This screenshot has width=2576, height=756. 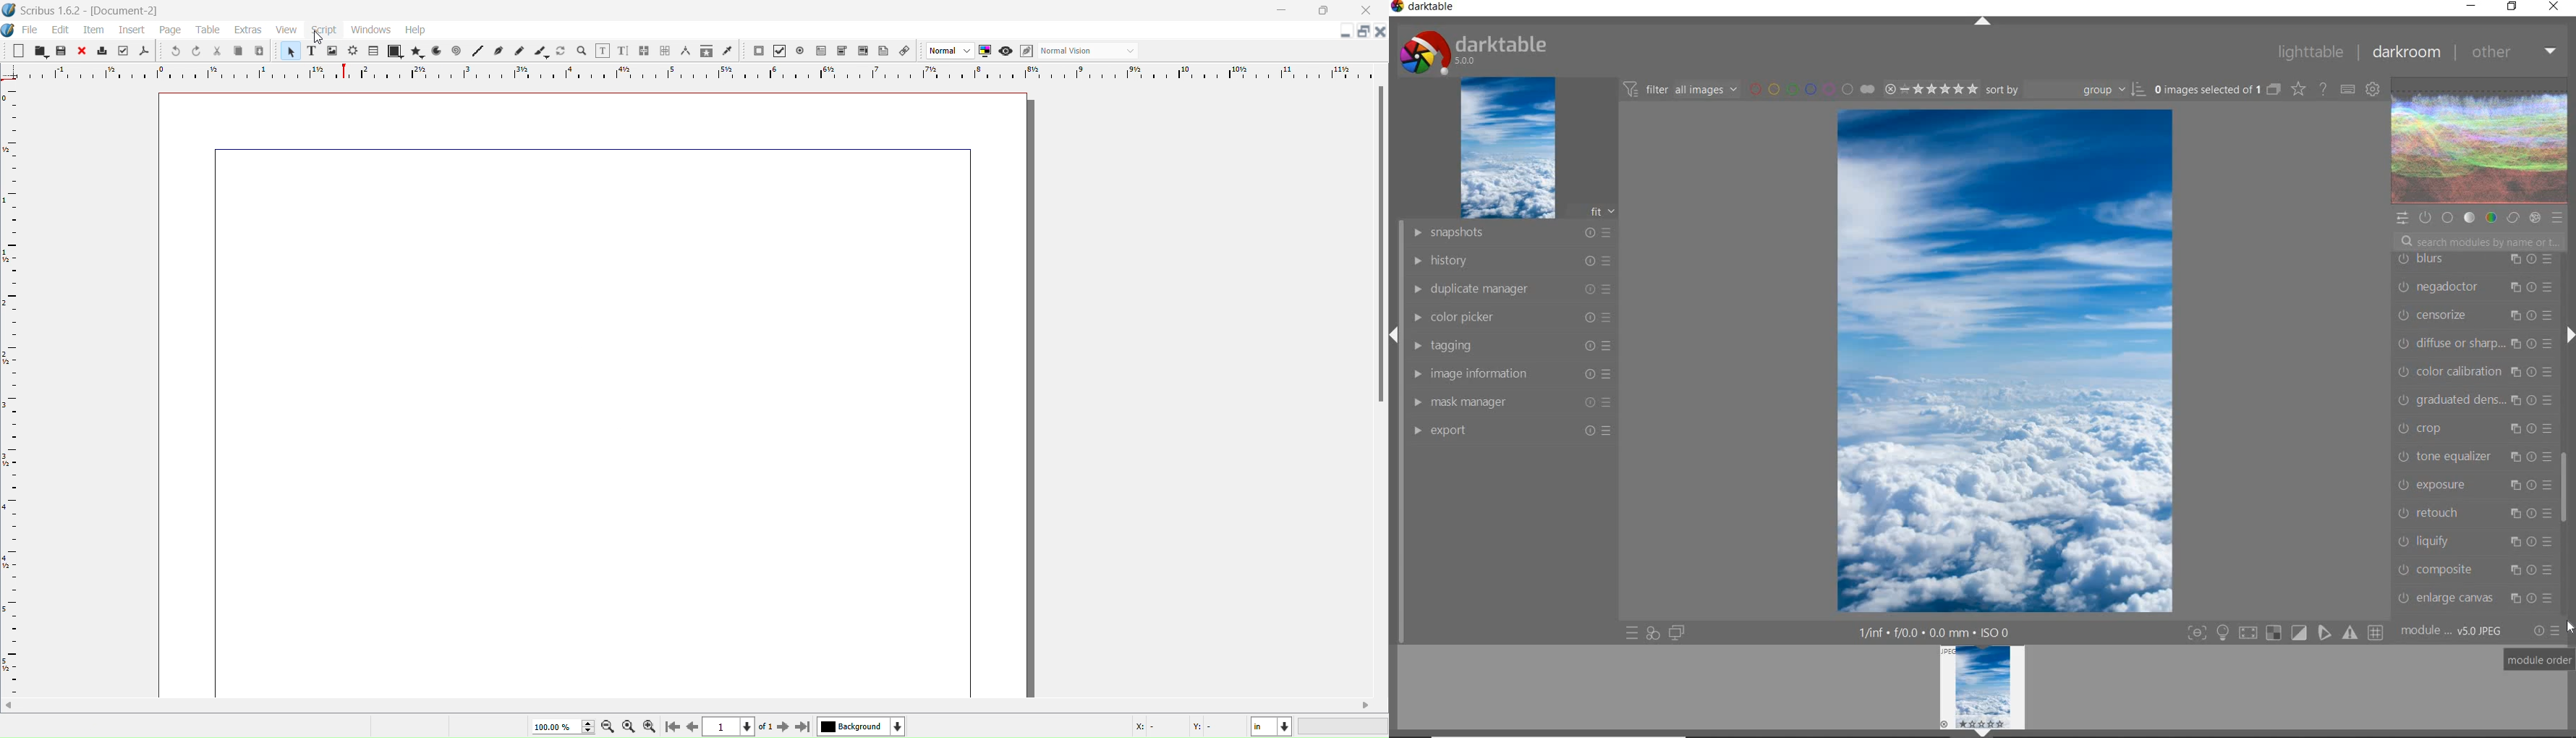 What do you see at coordinates (2472, 287) in the screenshot?
I see `Negadoctor` at bounding box center [2472, 287].